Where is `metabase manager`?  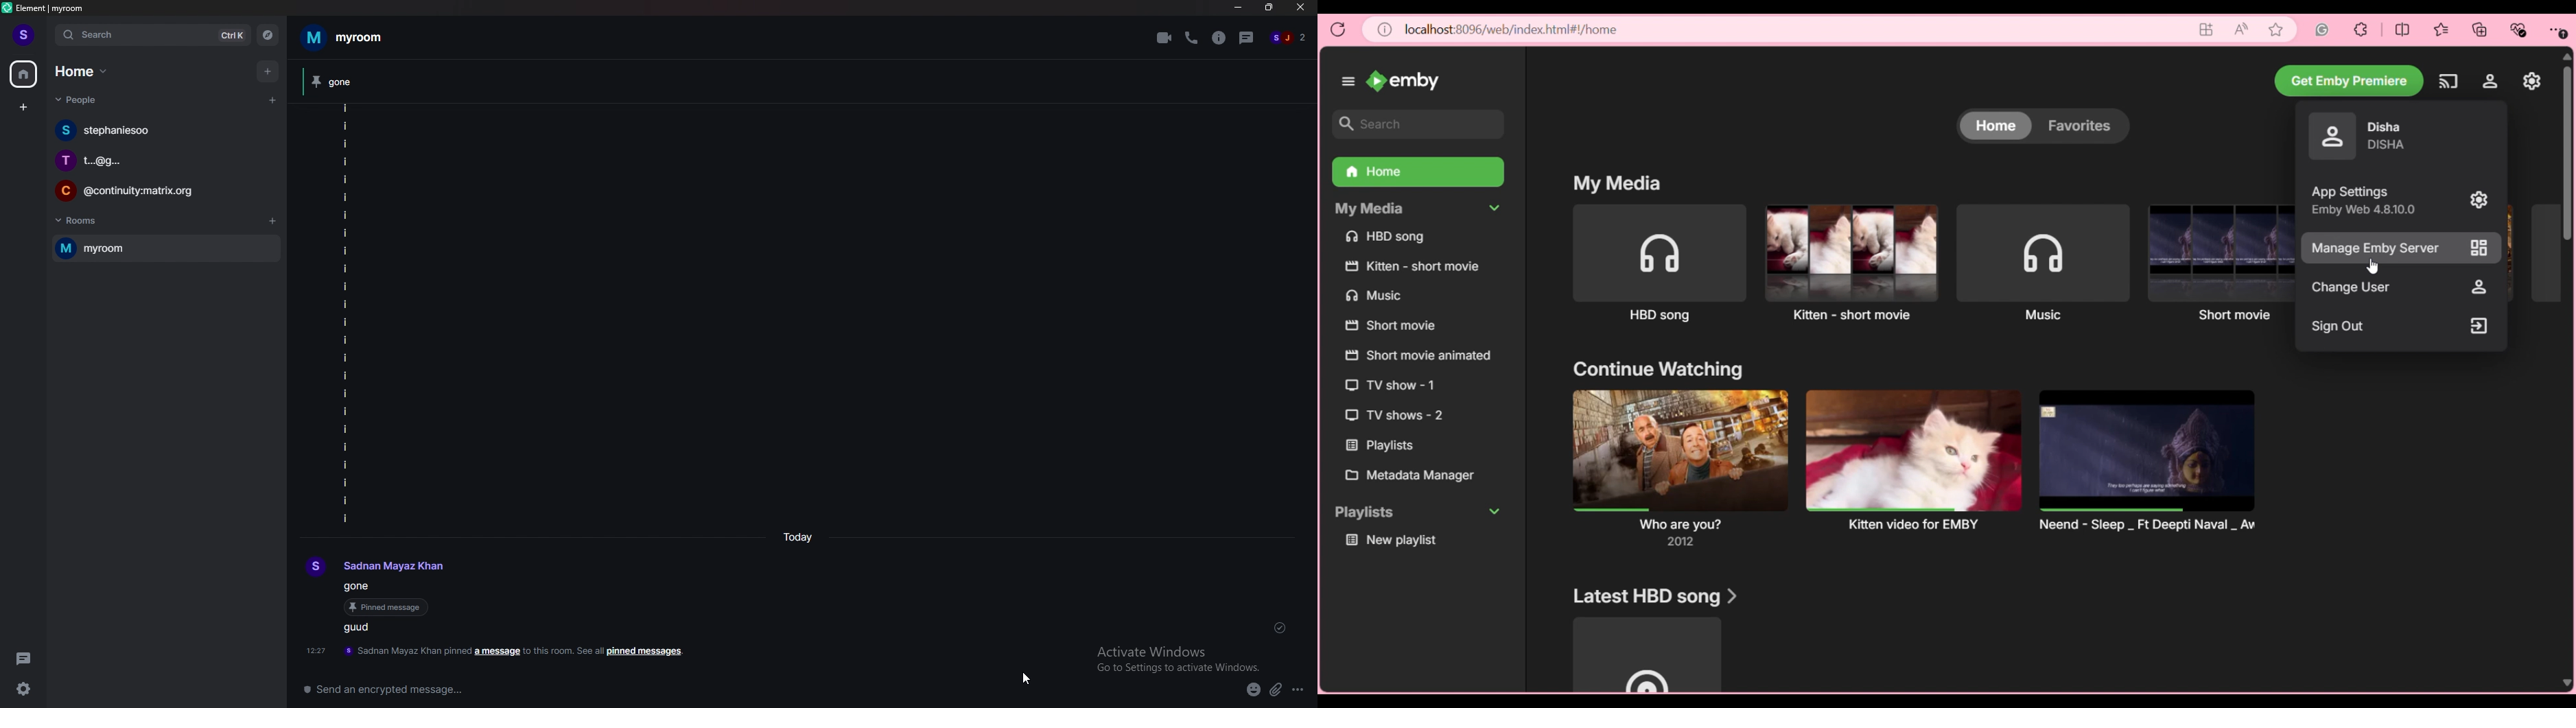
metabase manager is located at coordinates (1414, 476).